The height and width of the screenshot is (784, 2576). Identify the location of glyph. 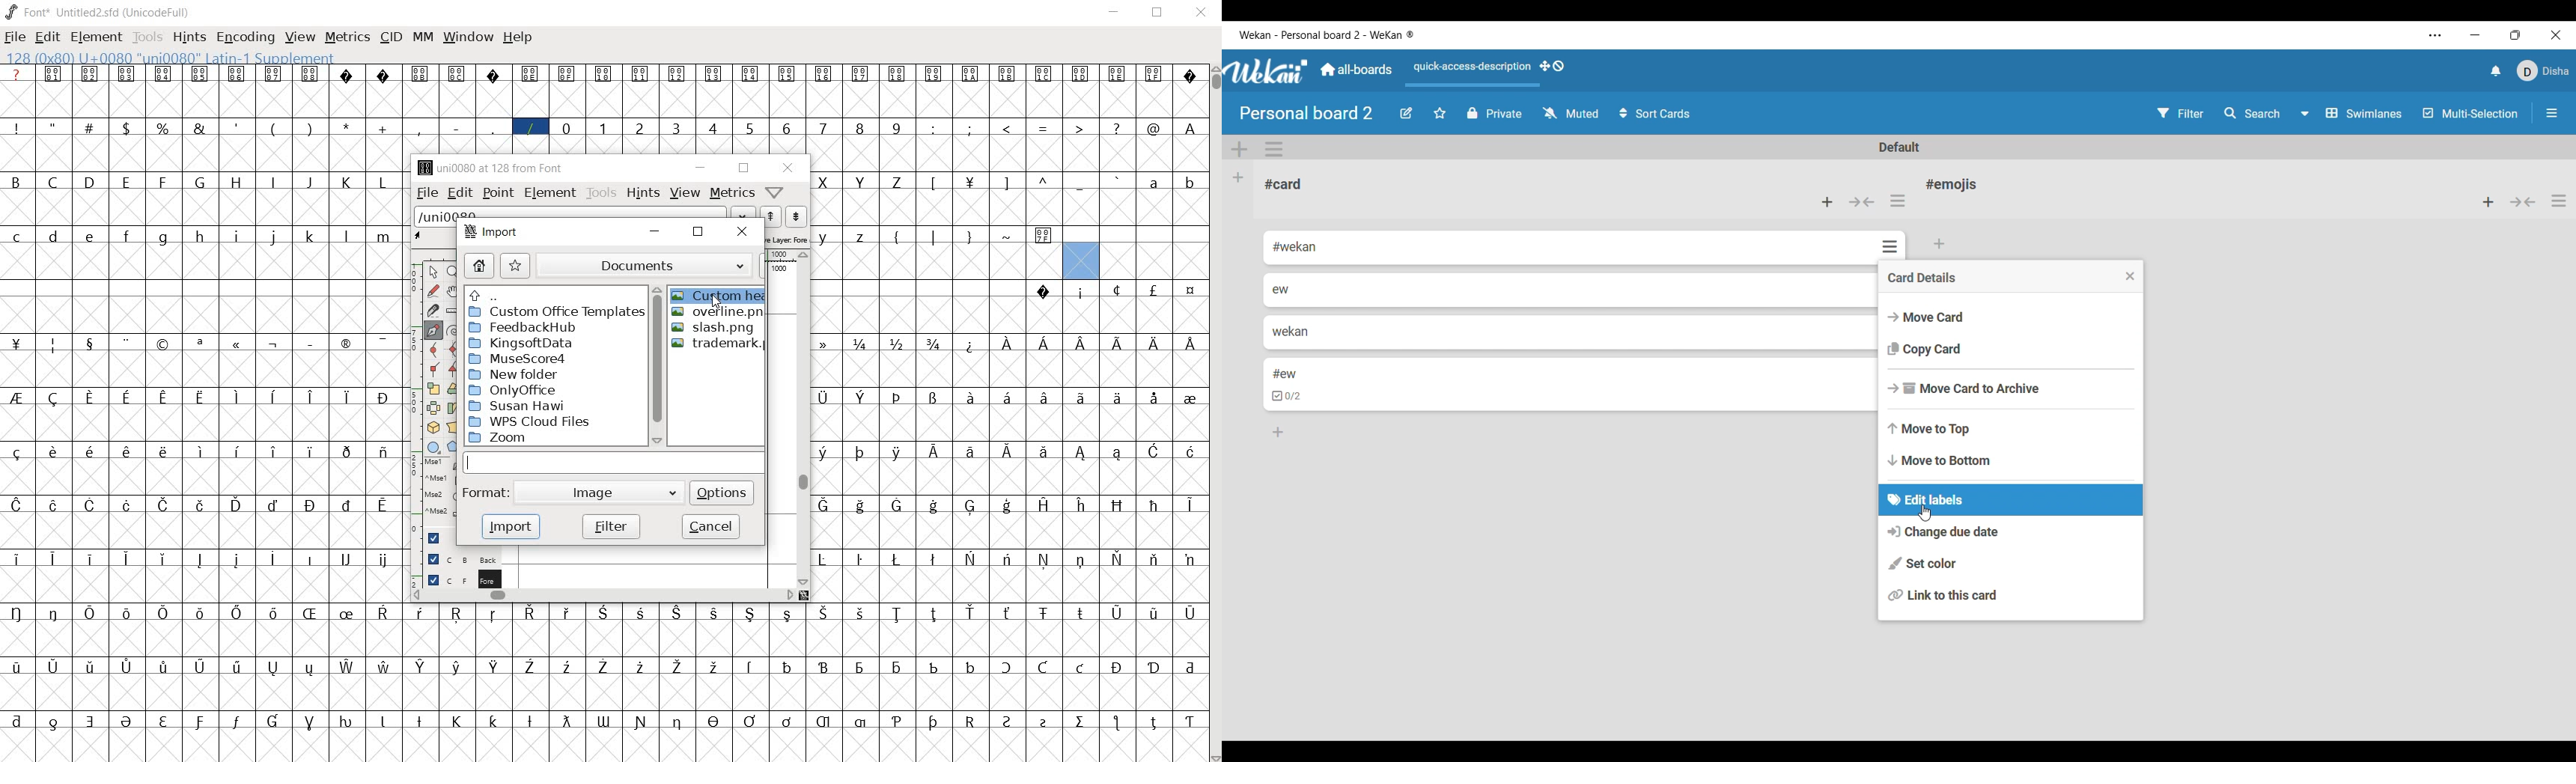
(202, 451).